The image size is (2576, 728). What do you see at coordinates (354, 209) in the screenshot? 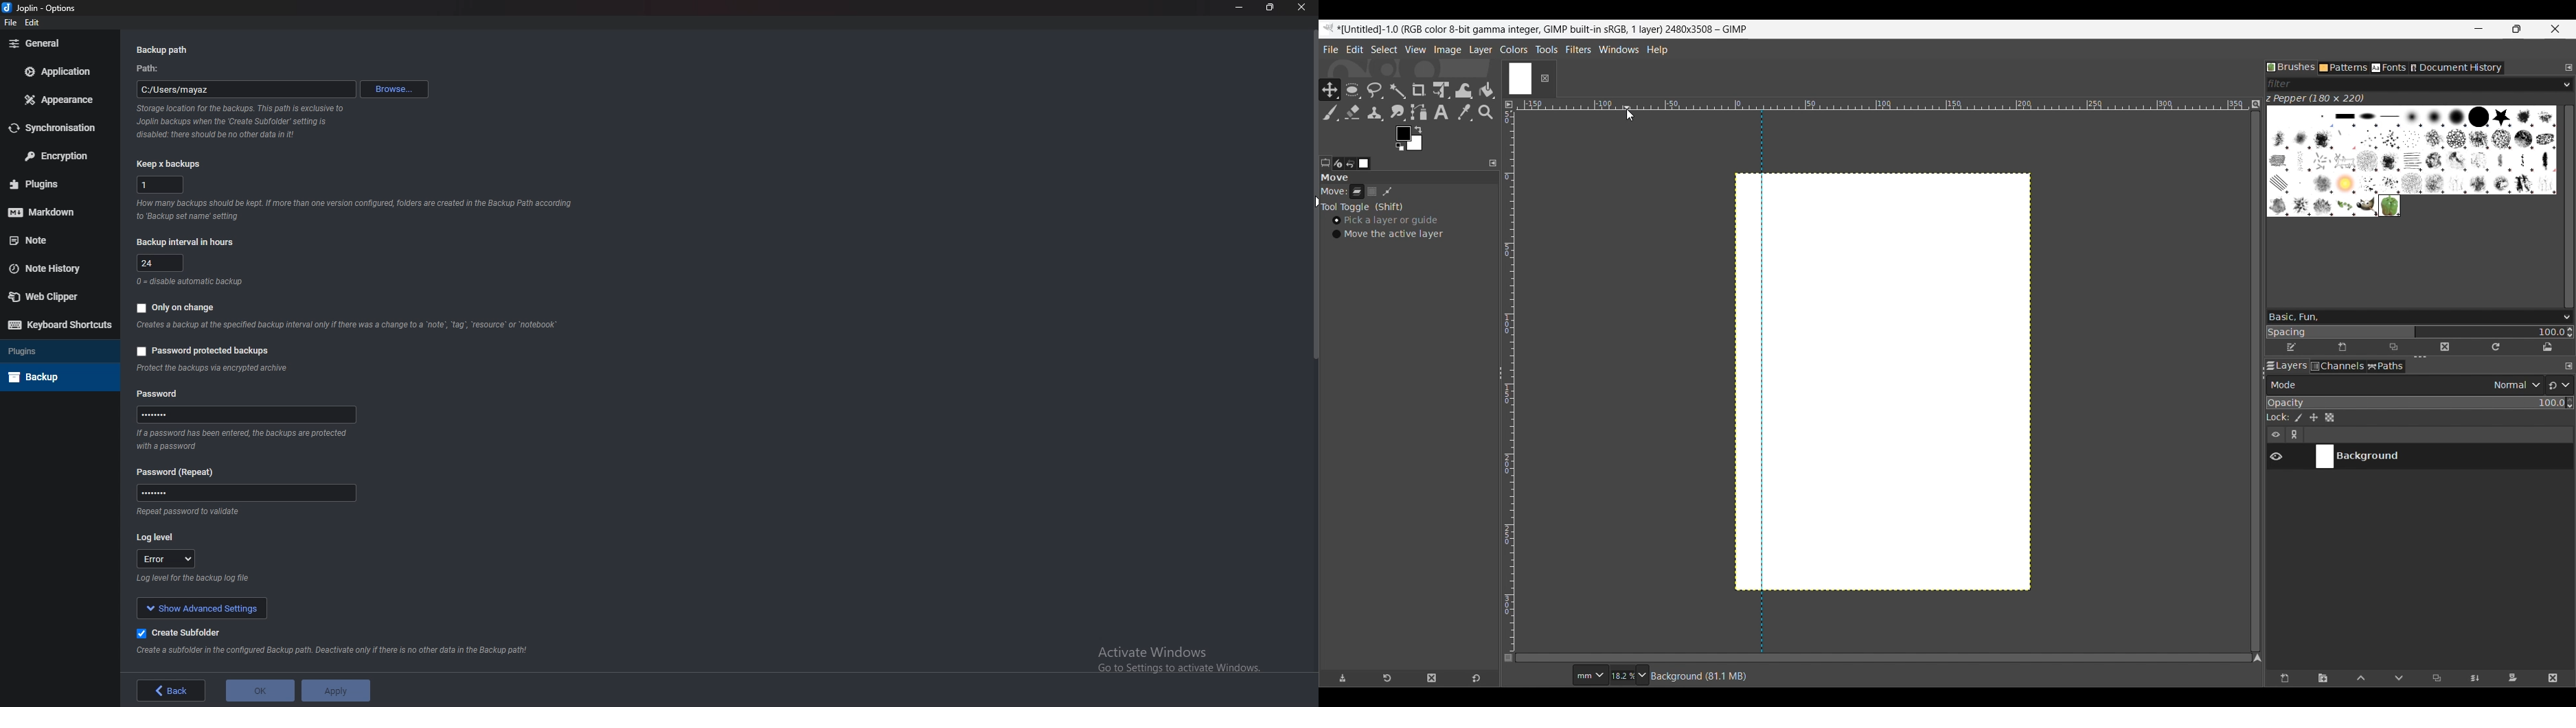
I see `info` at bounding box center [354, 209].